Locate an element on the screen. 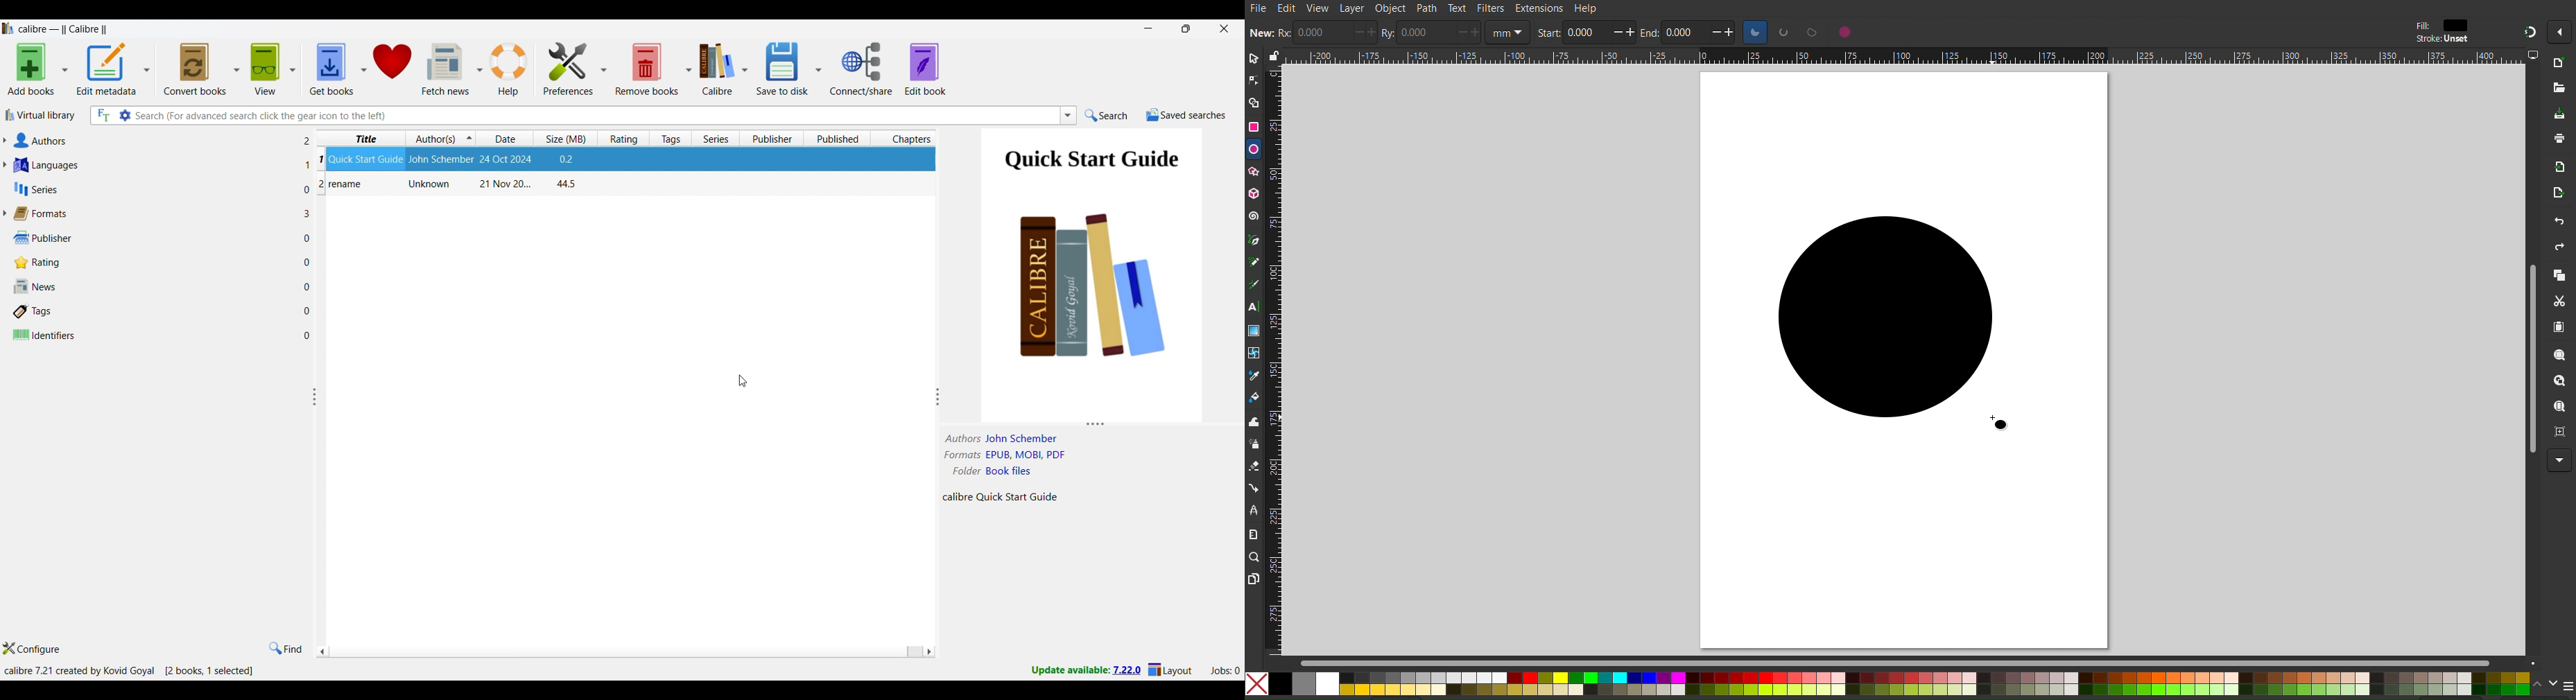  News is located at coordinates (154, 286).